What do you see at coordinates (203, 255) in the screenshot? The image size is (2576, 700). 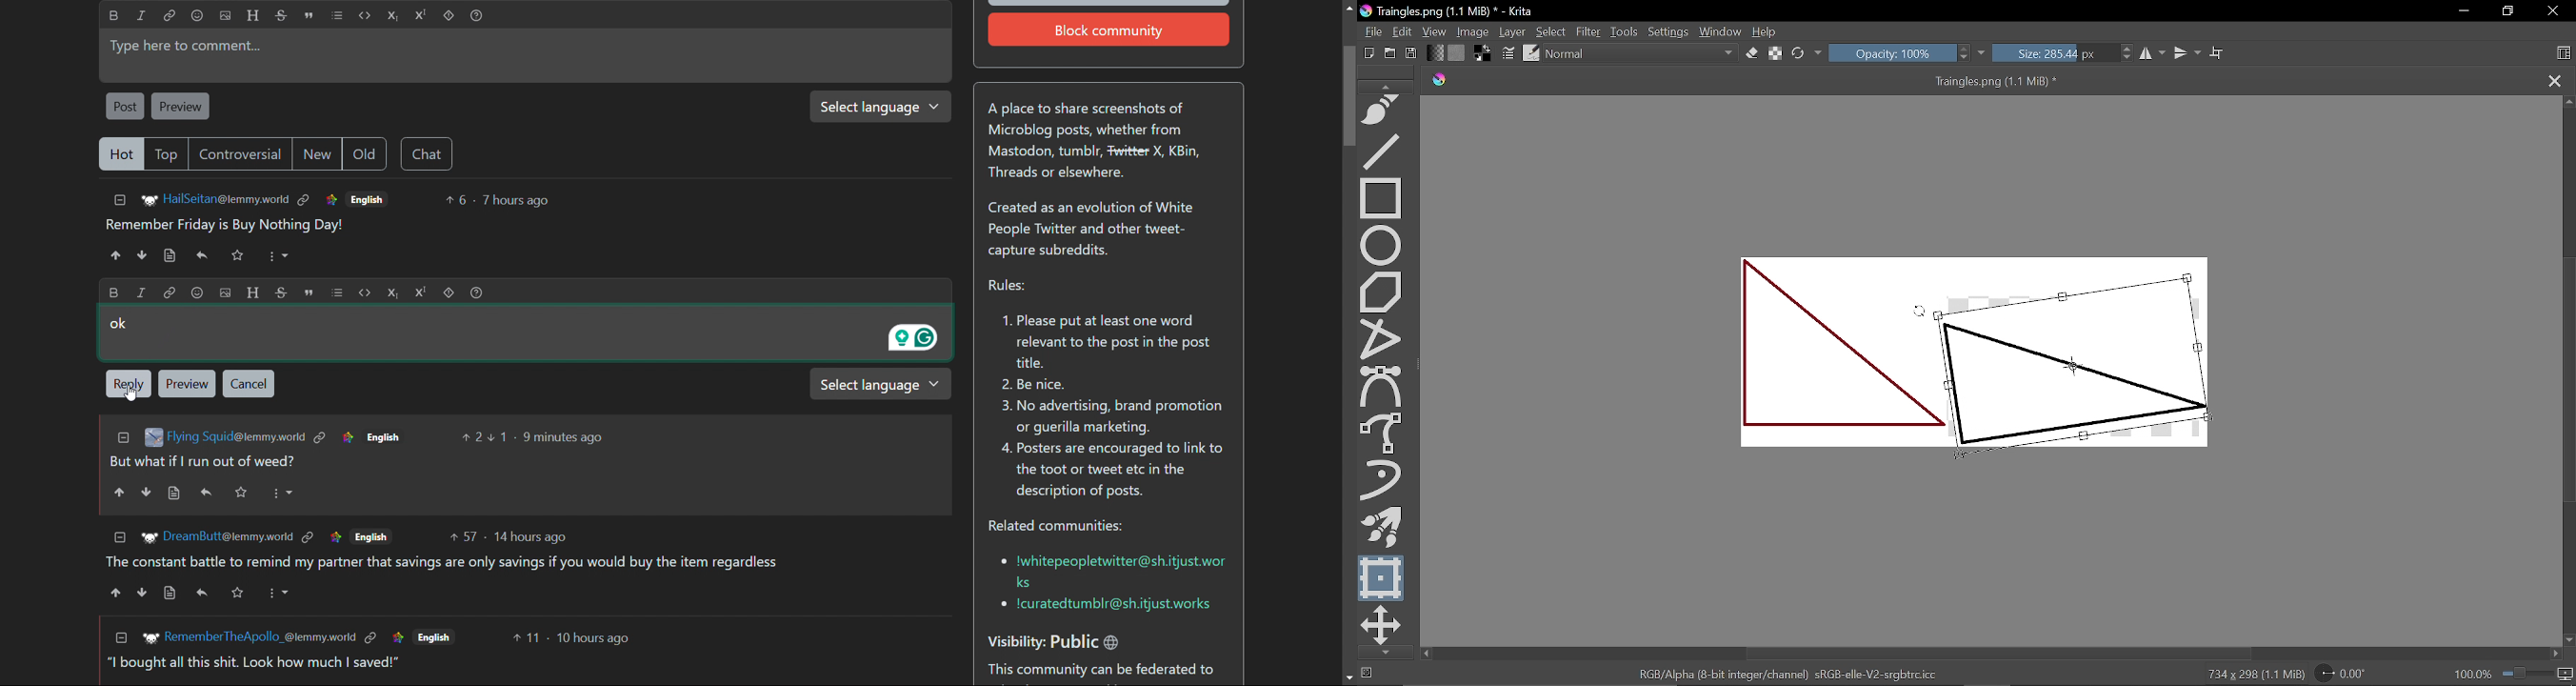 I see `reply` at bounding box center [203, 255].